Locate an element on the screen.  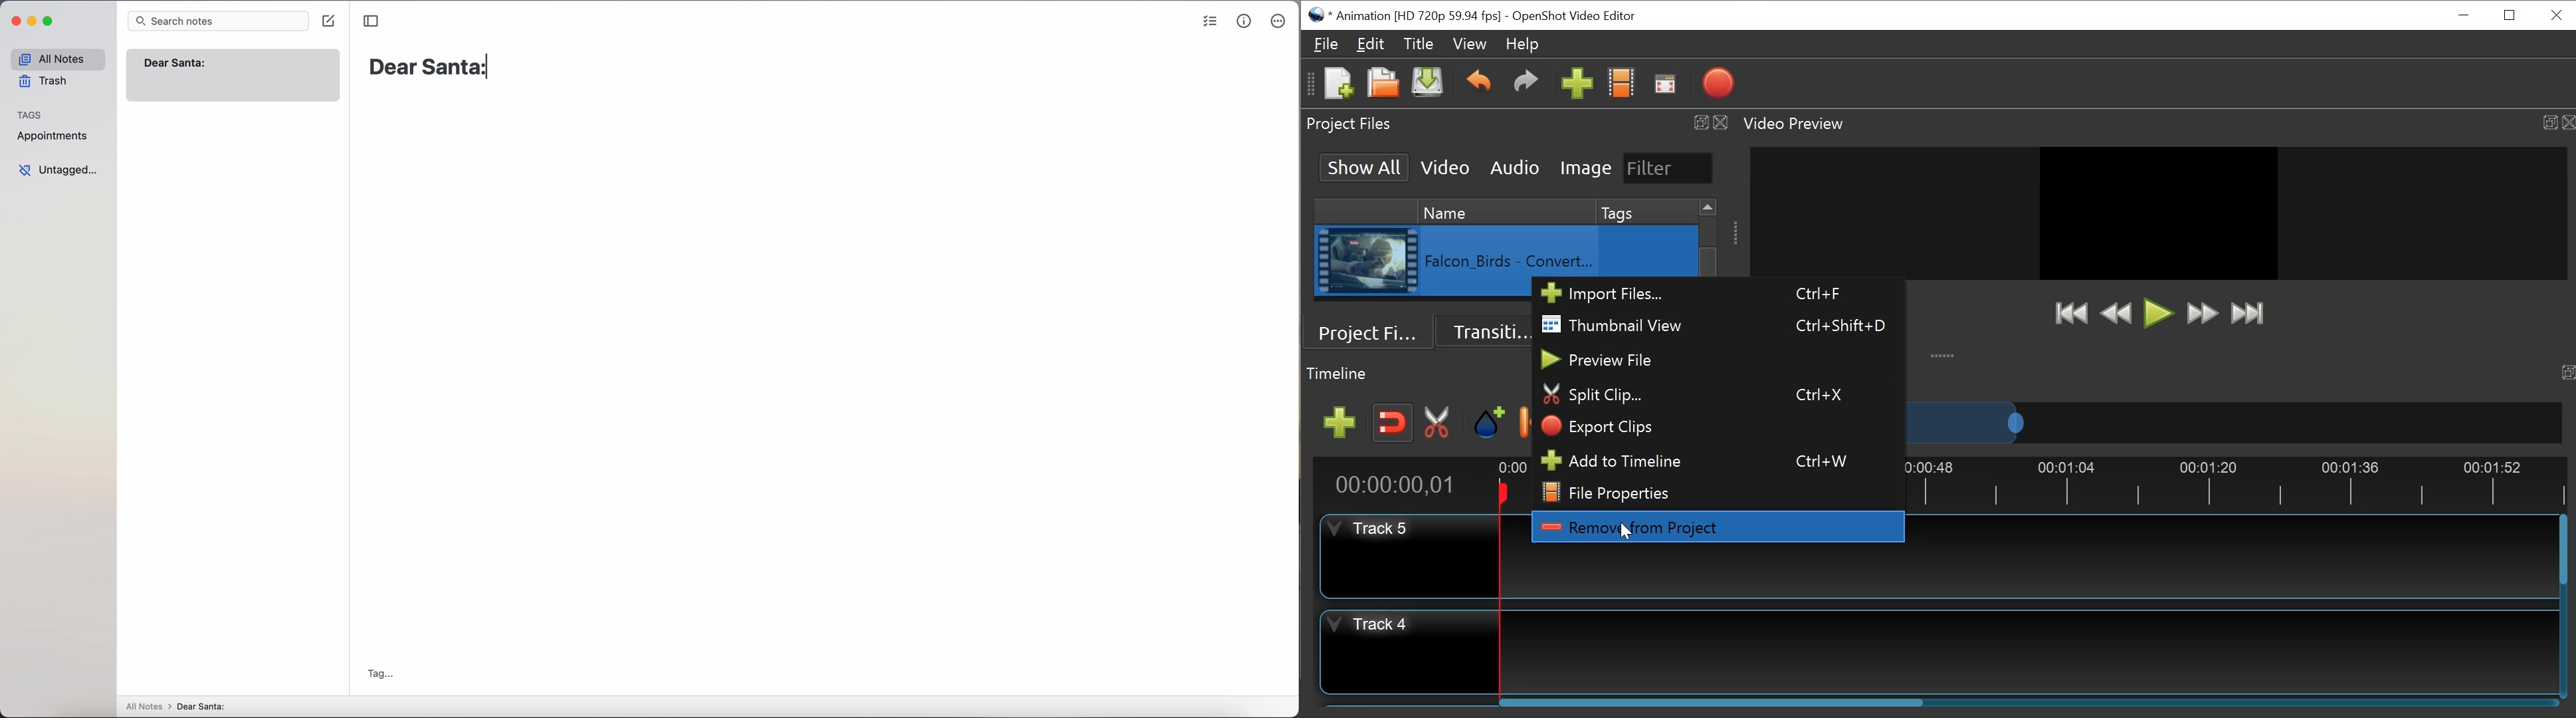
click on create note is located at coordinates (331, 23).